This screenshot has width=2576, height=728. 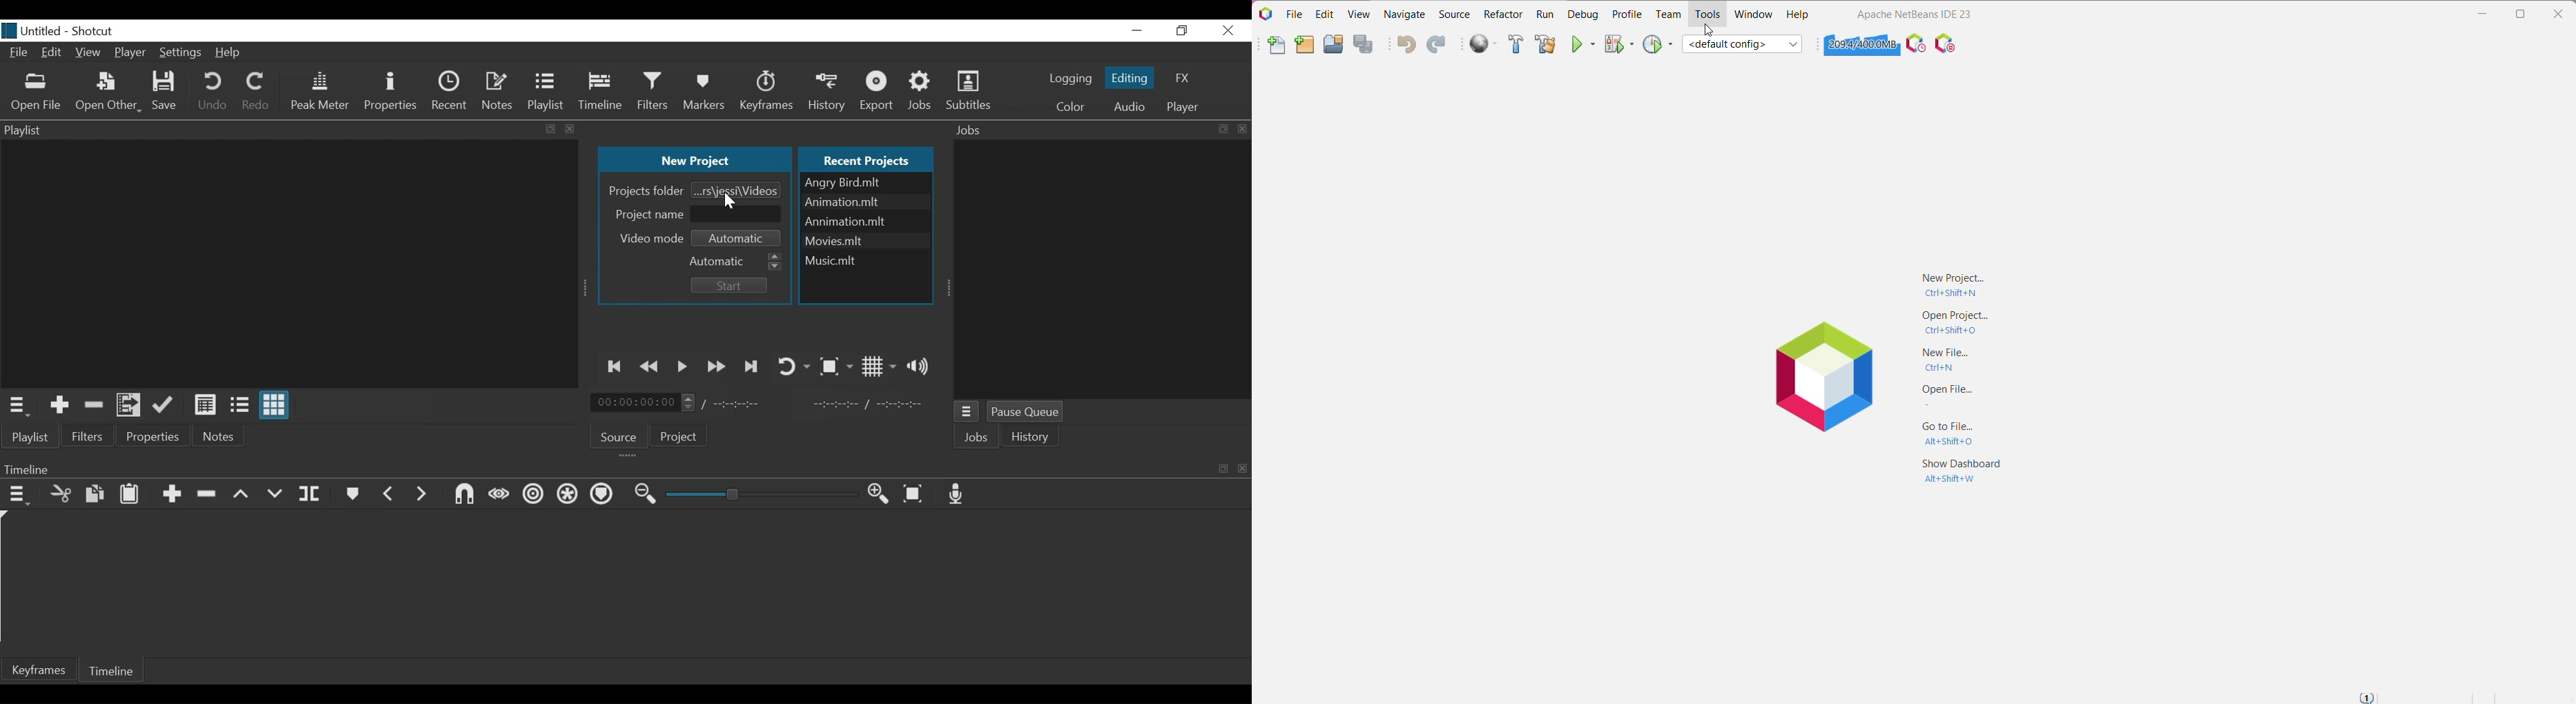 I want to click on Markers, so click(x=706, y=91).